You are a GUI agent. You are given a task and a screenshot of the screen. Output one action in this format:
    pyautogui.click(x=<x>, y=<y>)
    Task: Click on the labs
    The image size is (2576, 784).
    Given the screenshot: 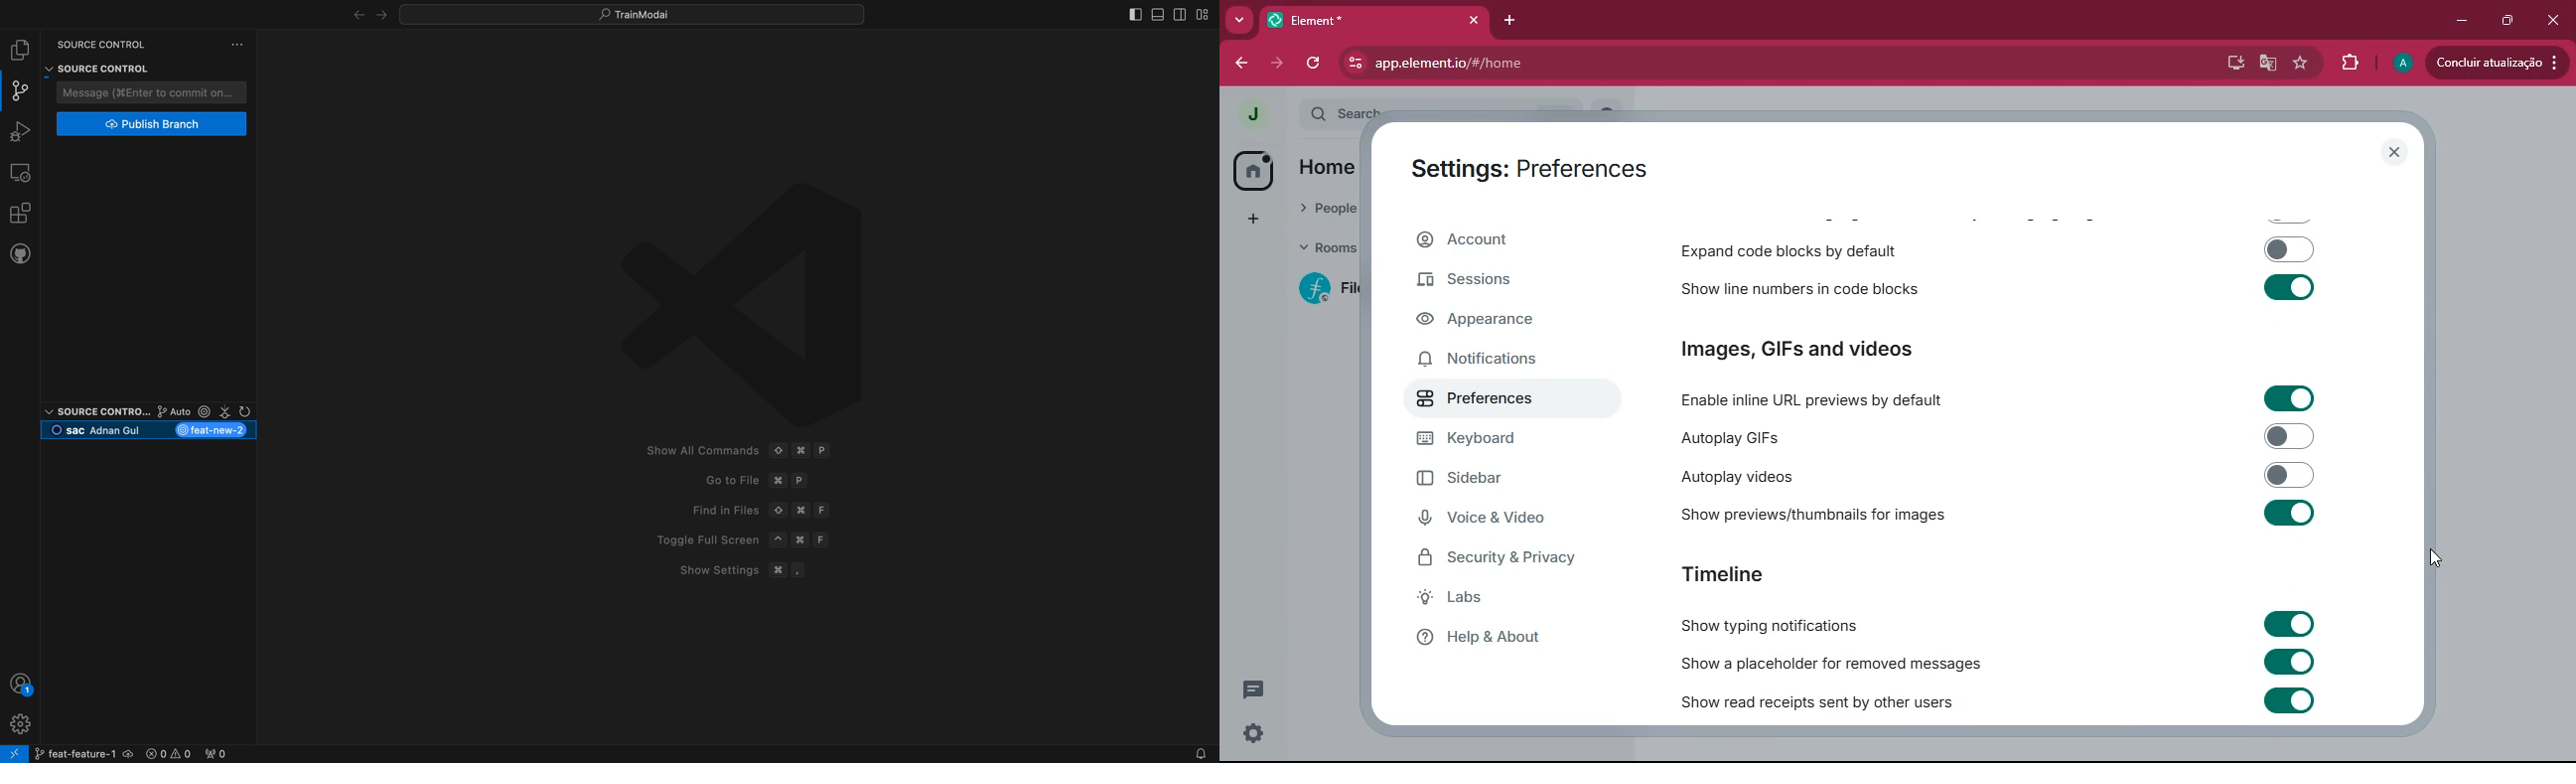 What is the action you would take?
    pyautogui.click(x=1514, y=598)
    